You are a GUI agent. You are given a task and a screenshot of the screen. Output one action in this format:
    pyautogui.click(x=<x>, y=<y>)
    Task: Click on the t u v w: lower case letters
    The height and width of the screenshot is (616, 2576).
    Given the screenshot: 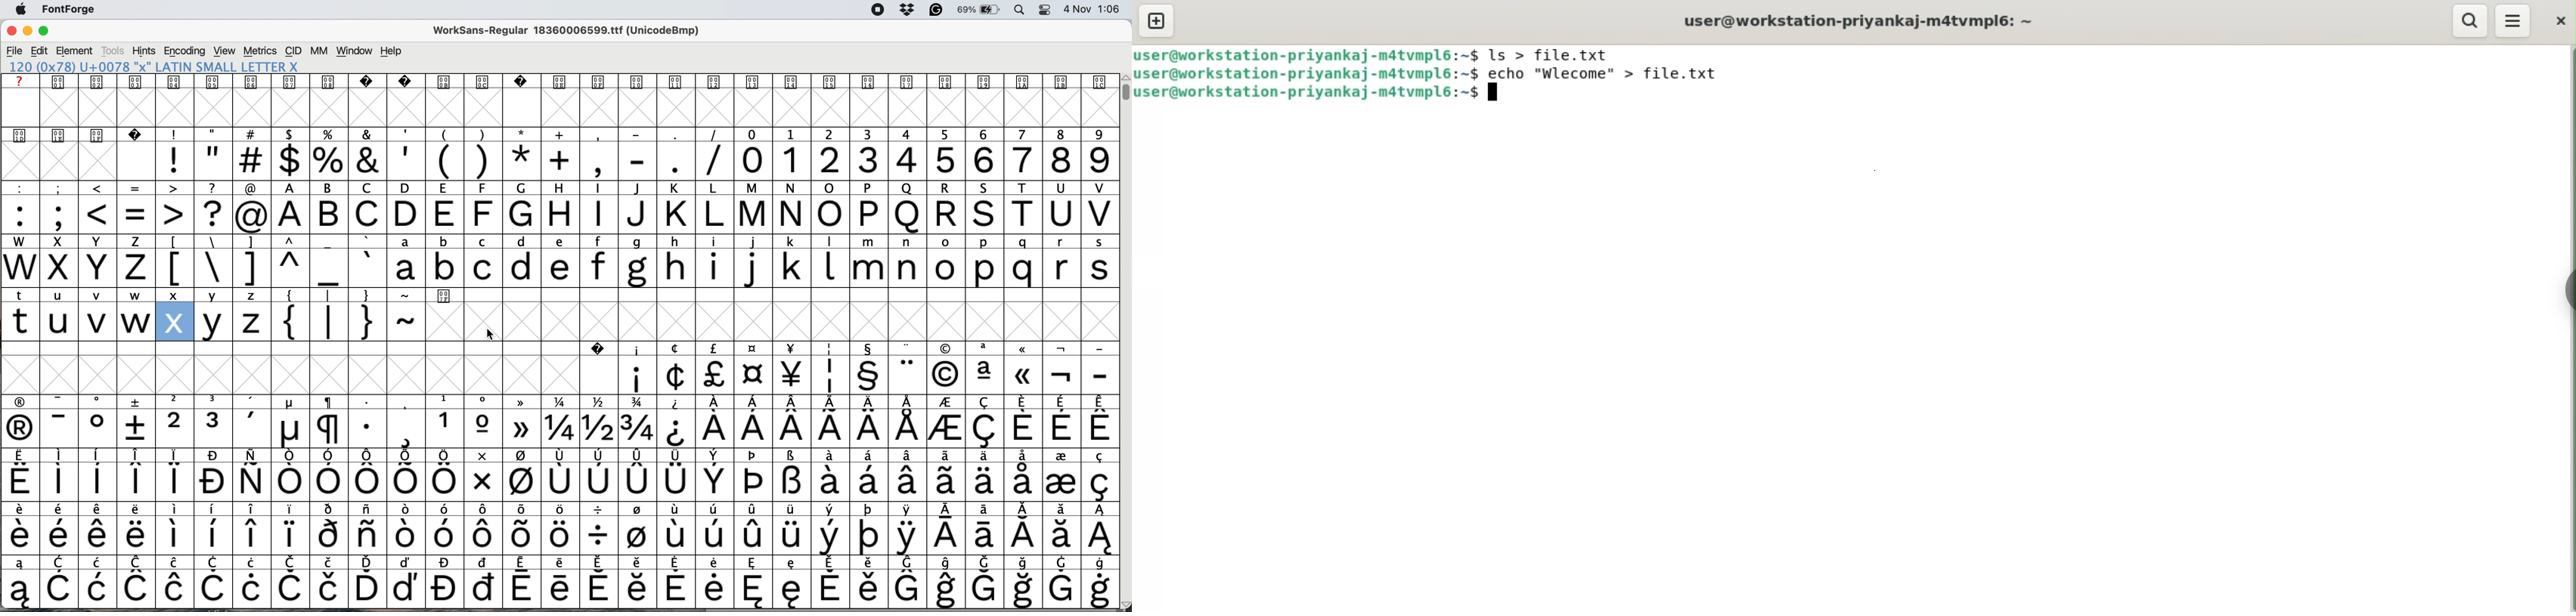 What is the action you would take?
    pyautogui.click(x=80, y=323)
    